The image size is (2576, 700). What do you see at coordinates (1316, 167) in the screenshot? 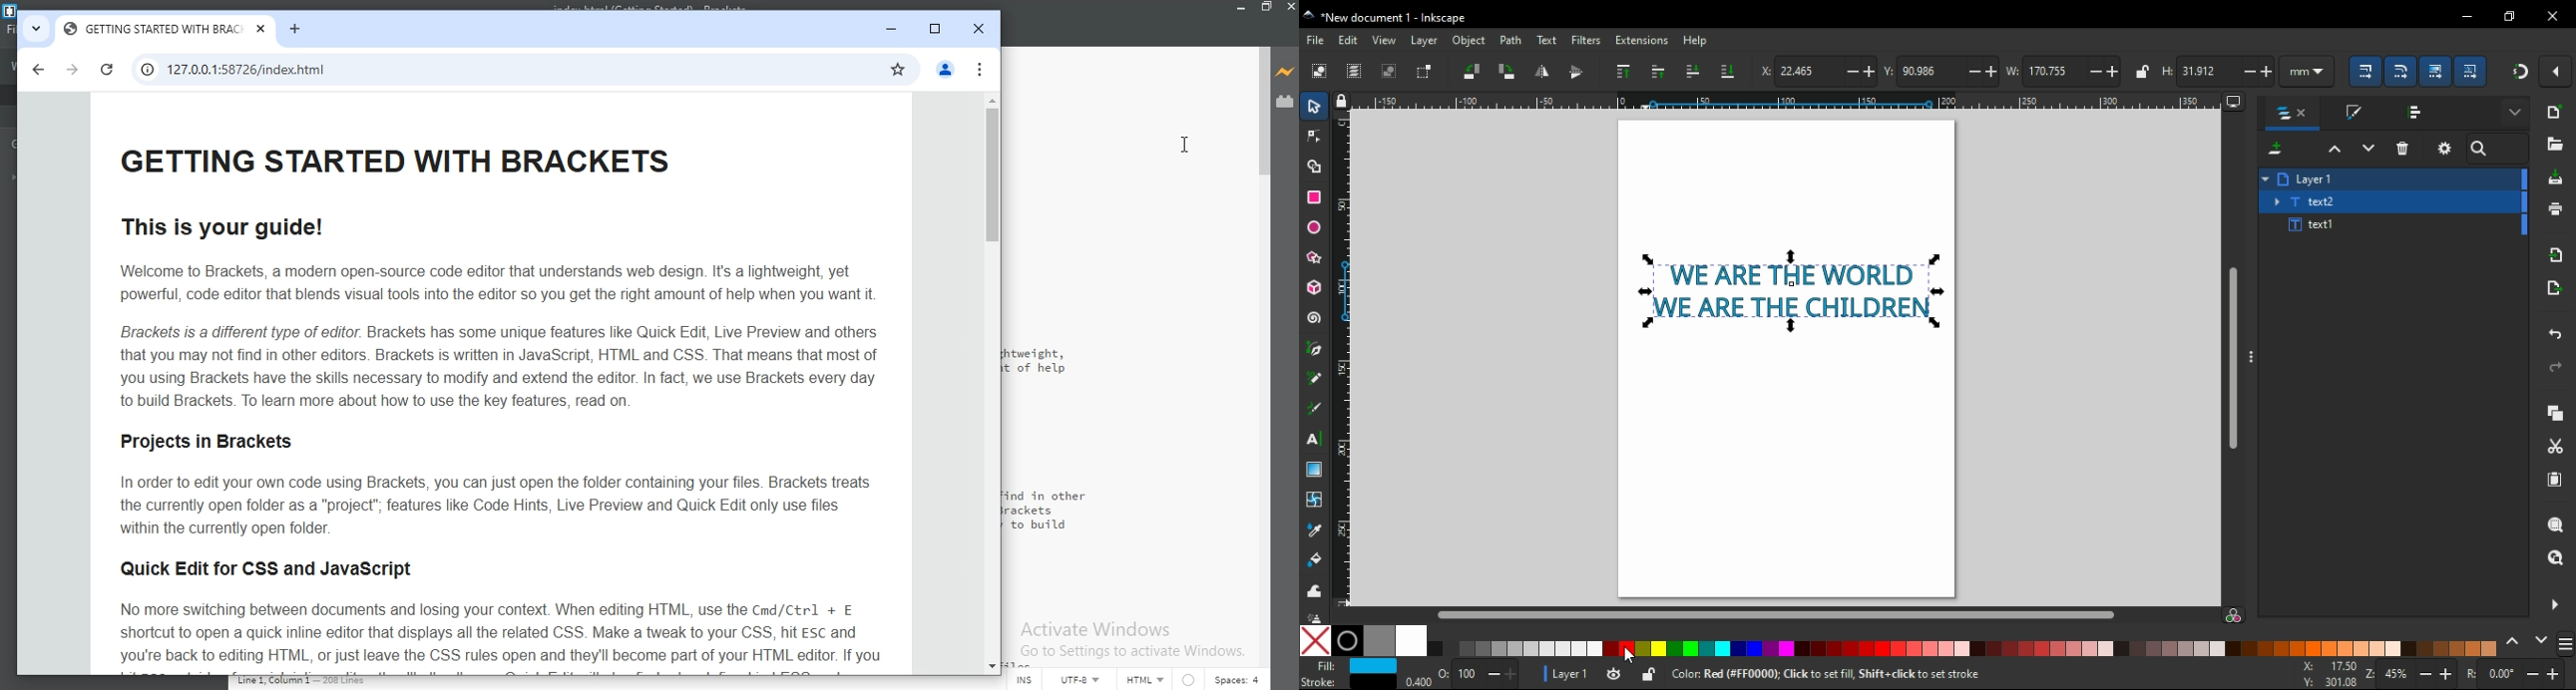
I see `shape builder tool` at bounding box center [1316, 167].